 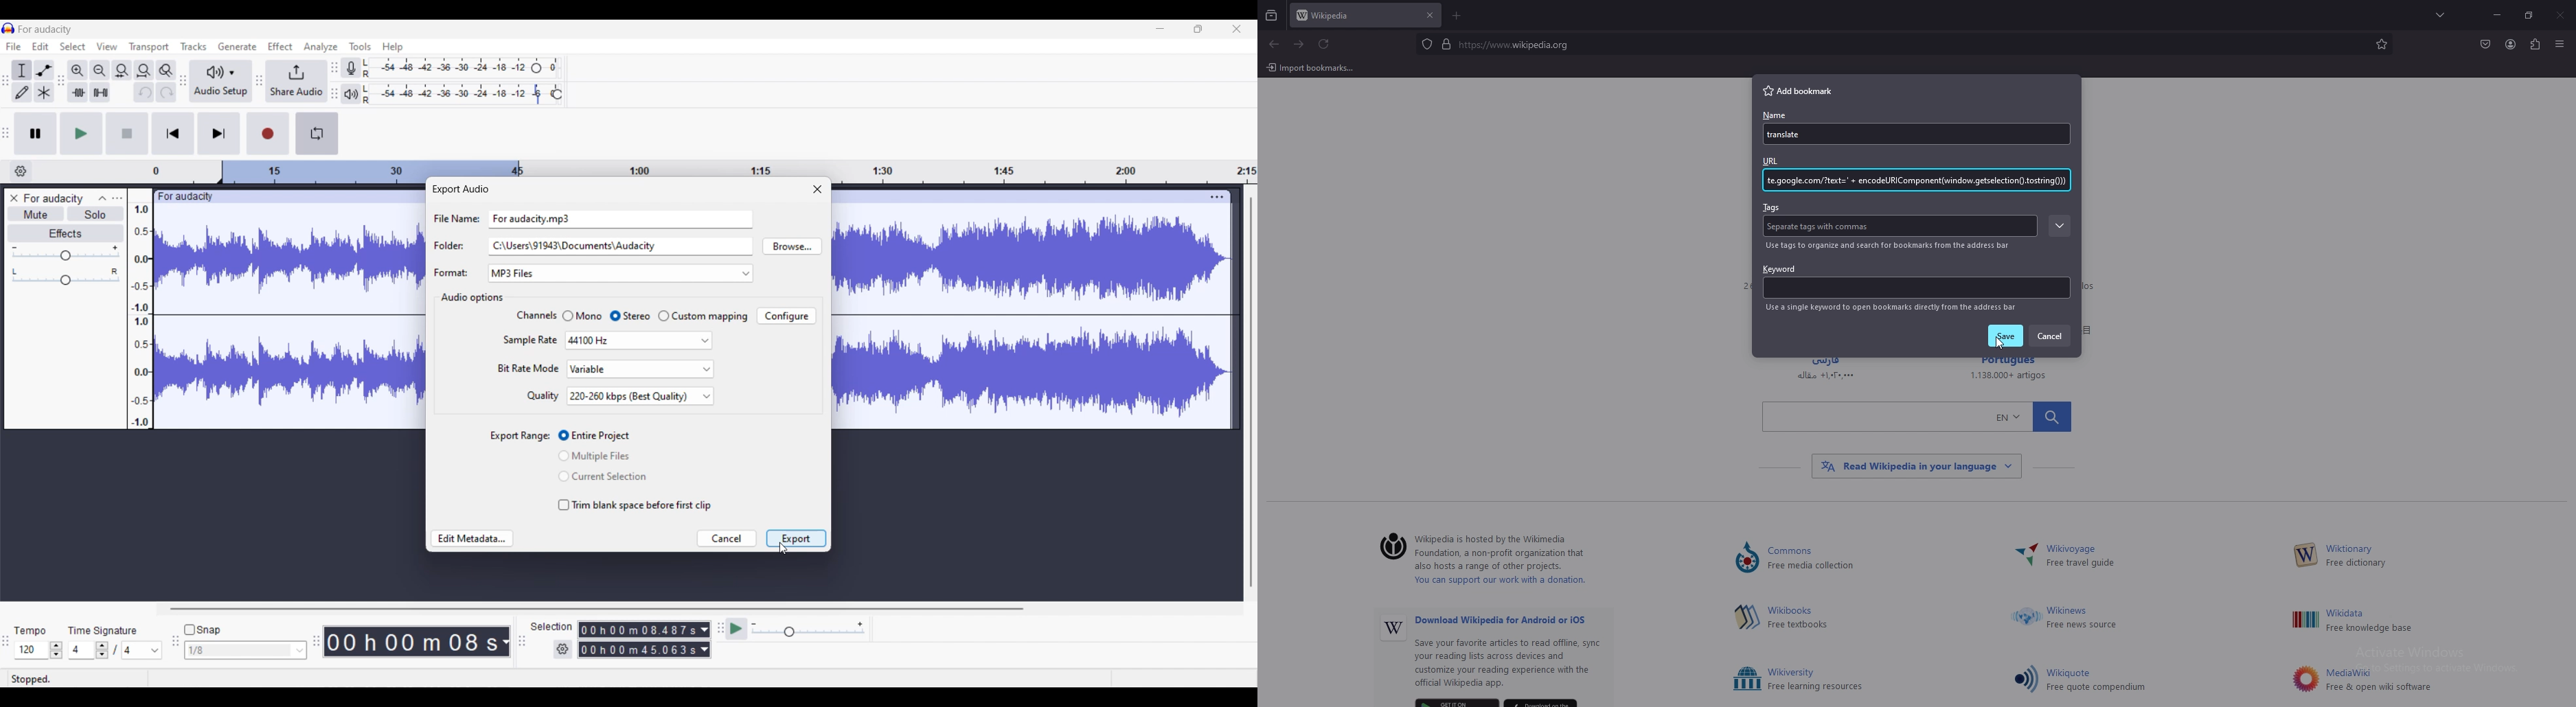 I want to click on protected, so click(x=1426, y=44).